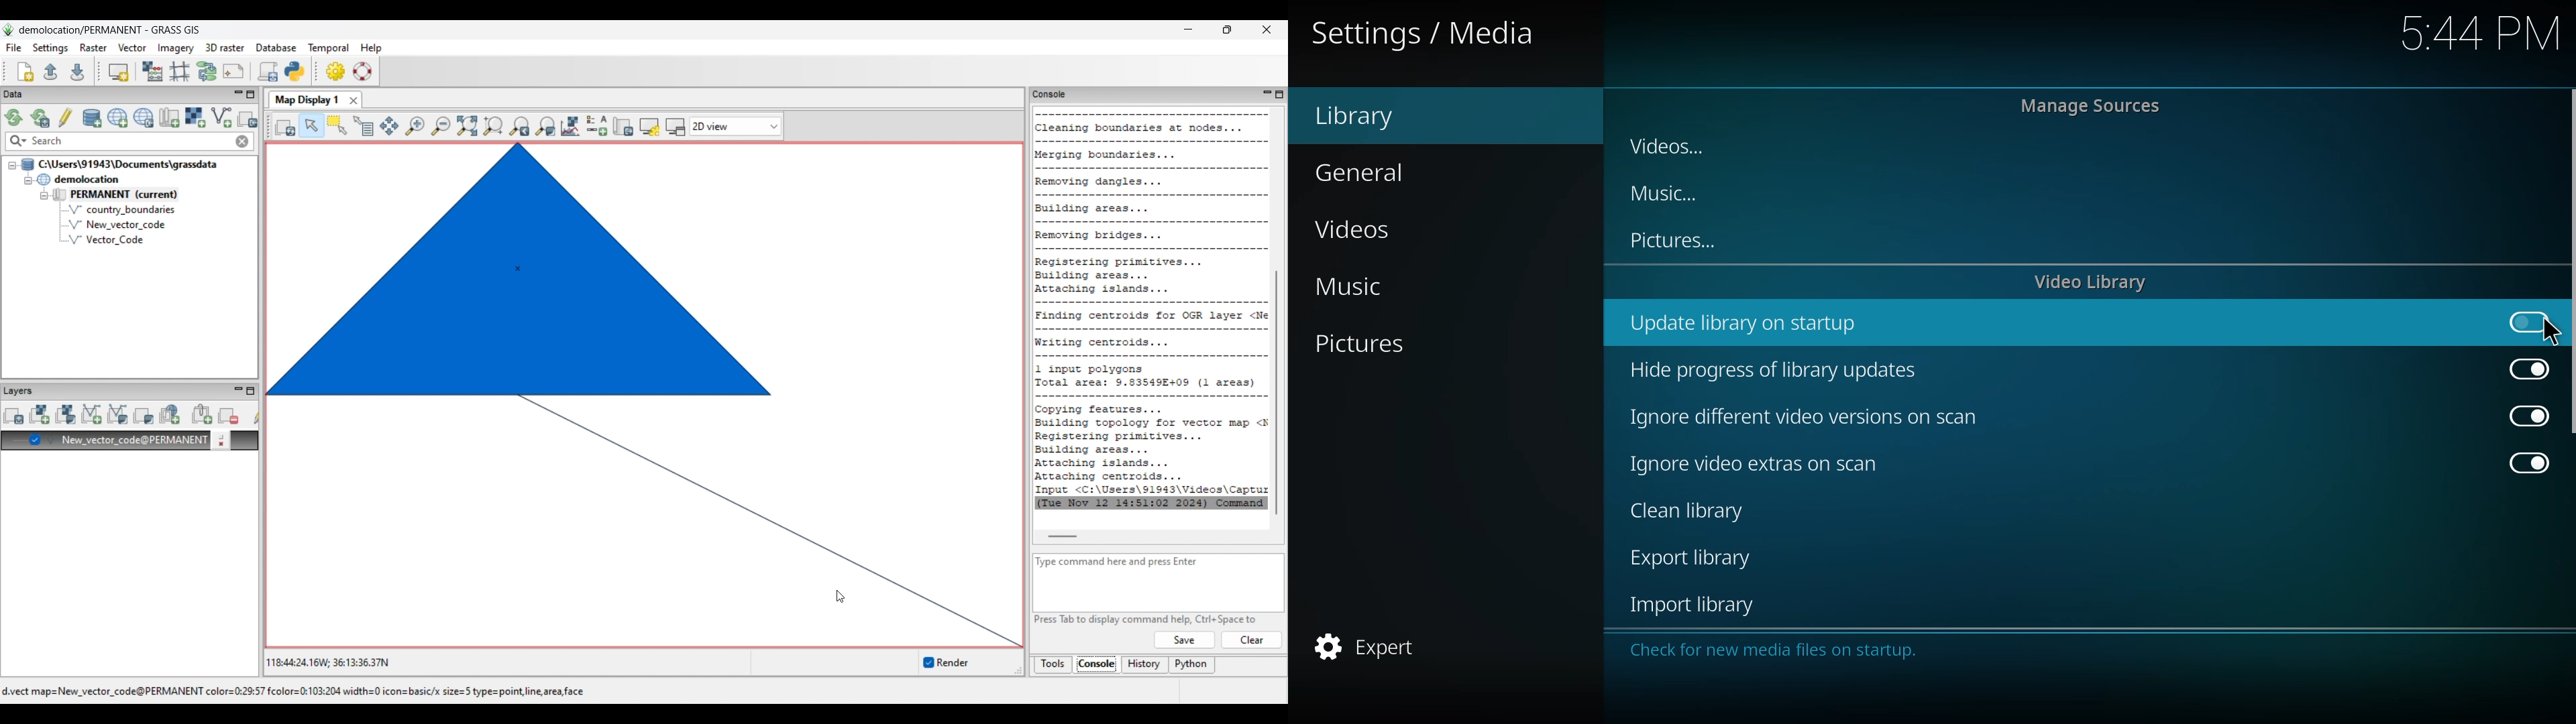  Describe the element at coordinates (2477, 38) in the screenshot. I see `5:44 PNM` at that location.